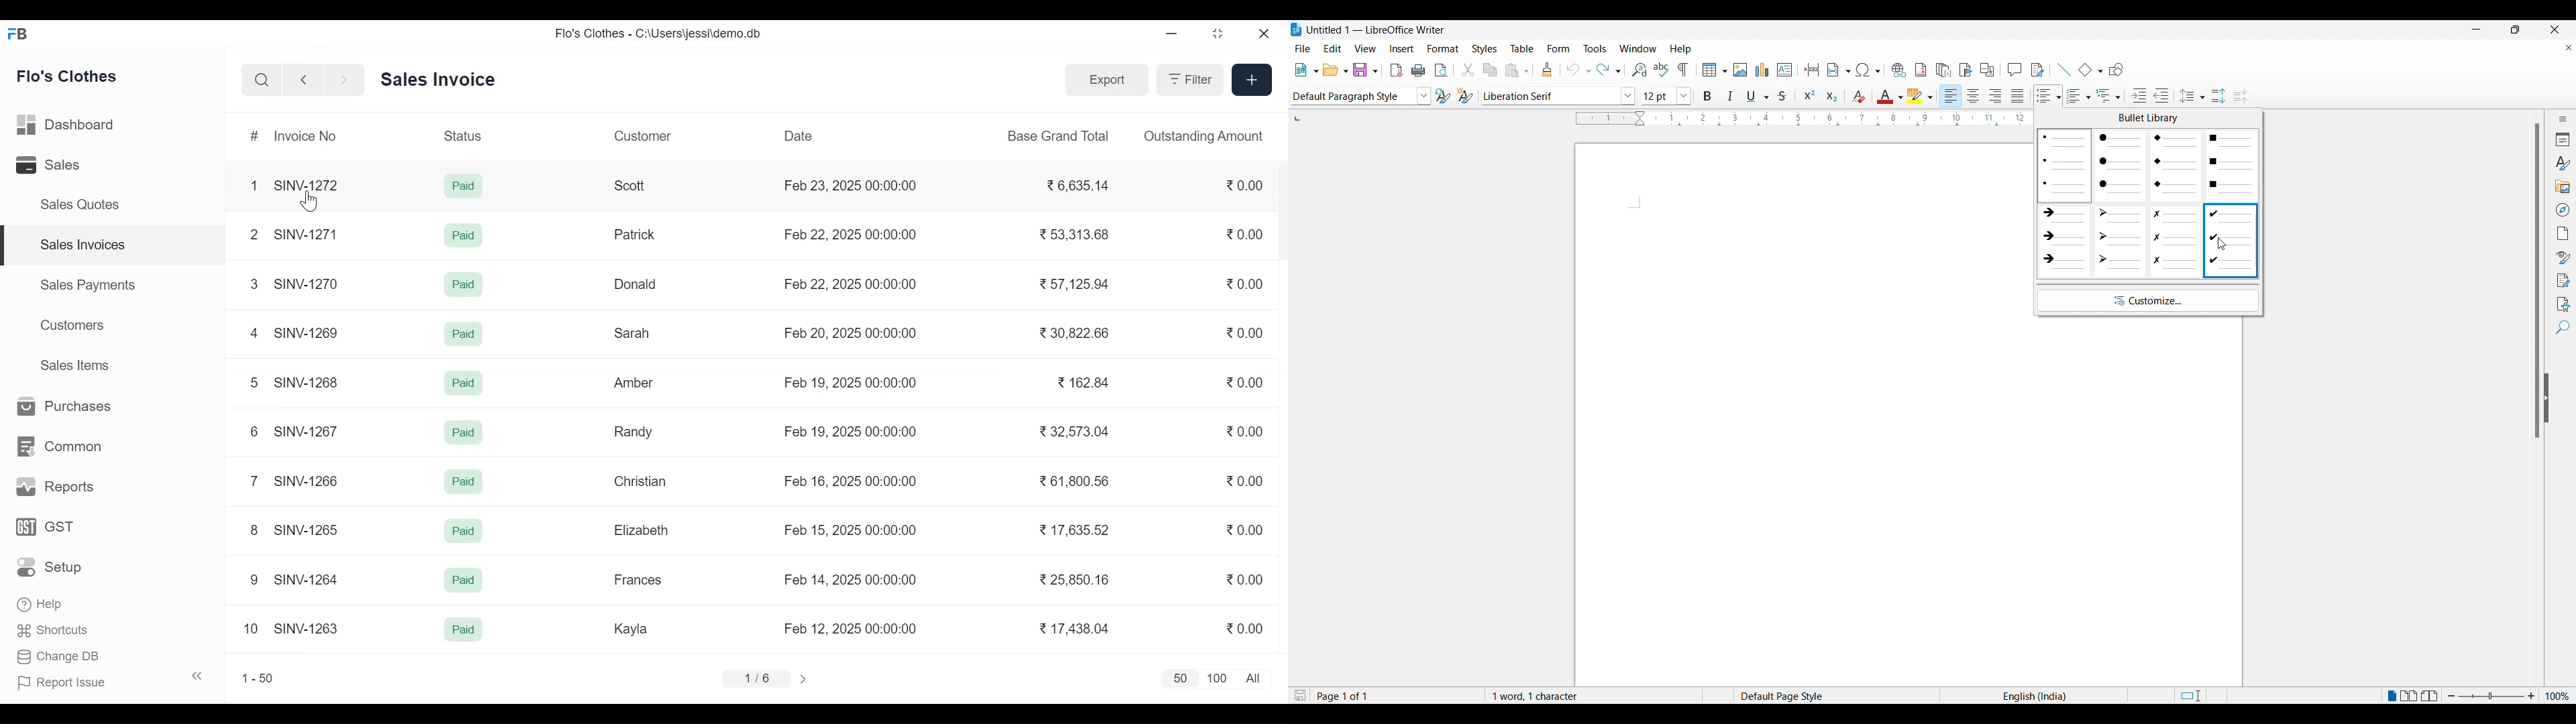  Describe the element at coordinates (307, 579) in the screenshot. I see `SINV-1264` at that location.